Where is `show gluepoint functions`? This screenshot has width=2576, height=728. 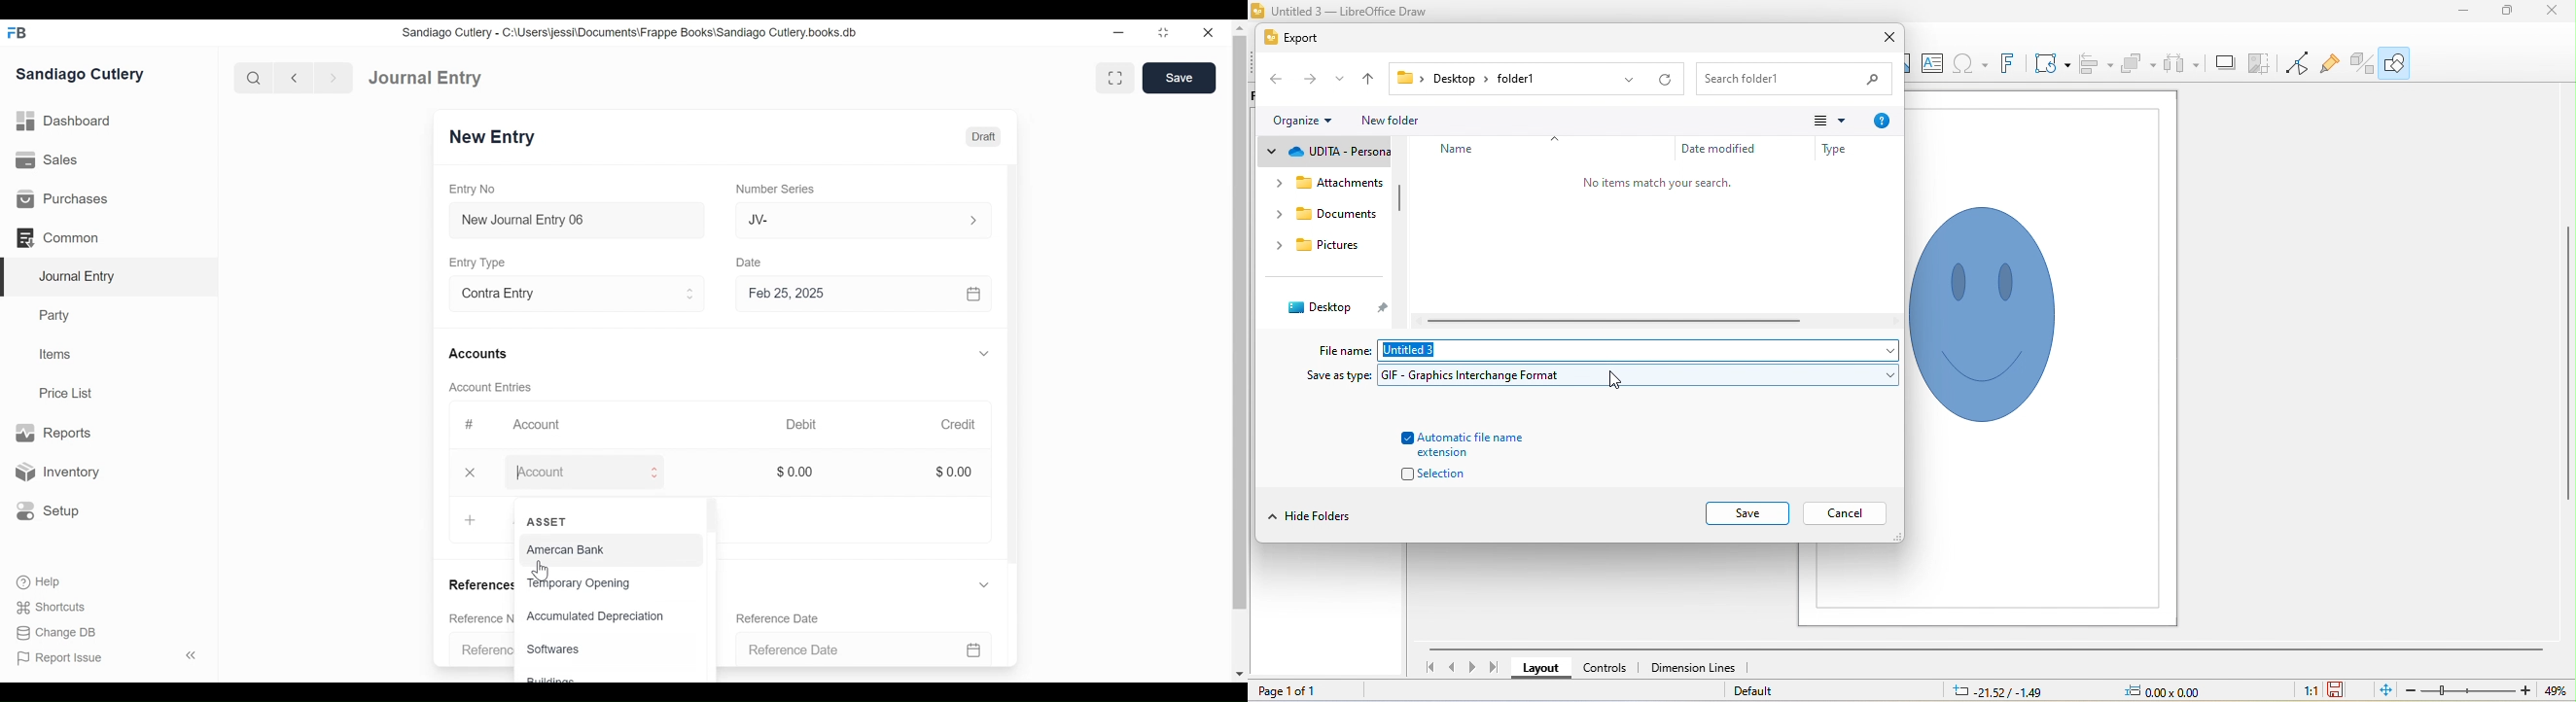 show gluepoint functions is located at coordinates (2329, 67).